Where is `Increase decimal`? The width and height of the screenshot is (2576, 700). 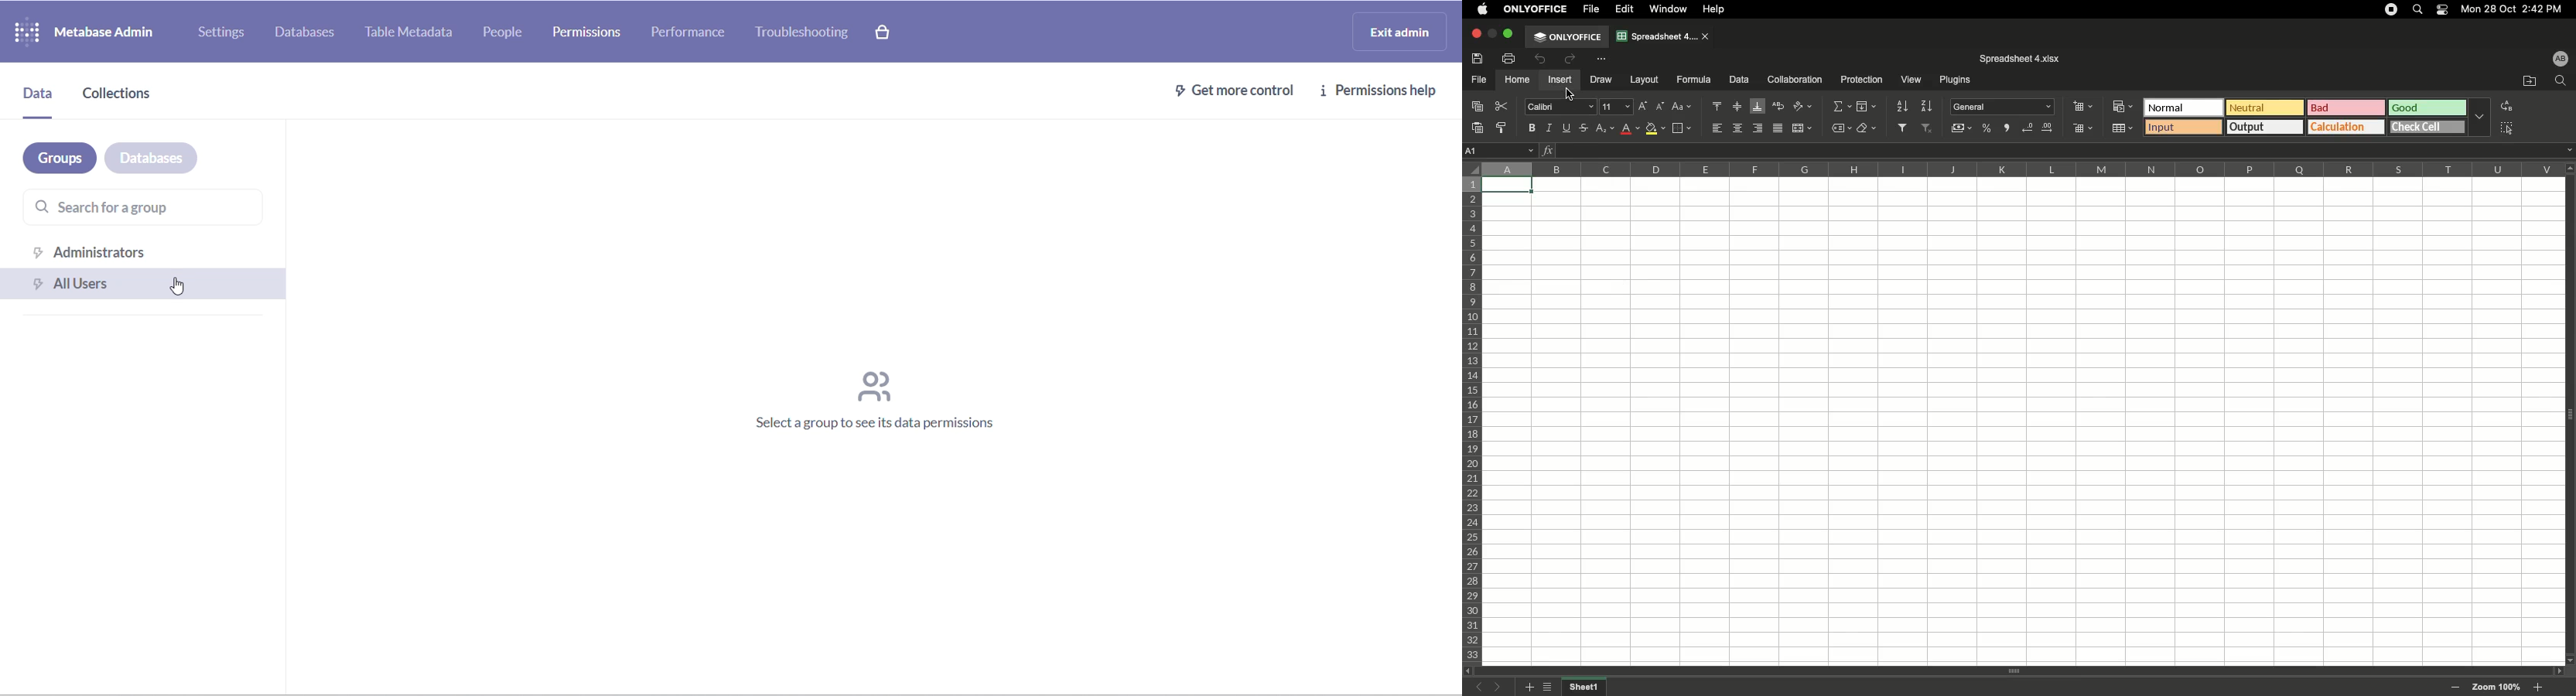 Increase decimal is located at coordinates (2050, 128).